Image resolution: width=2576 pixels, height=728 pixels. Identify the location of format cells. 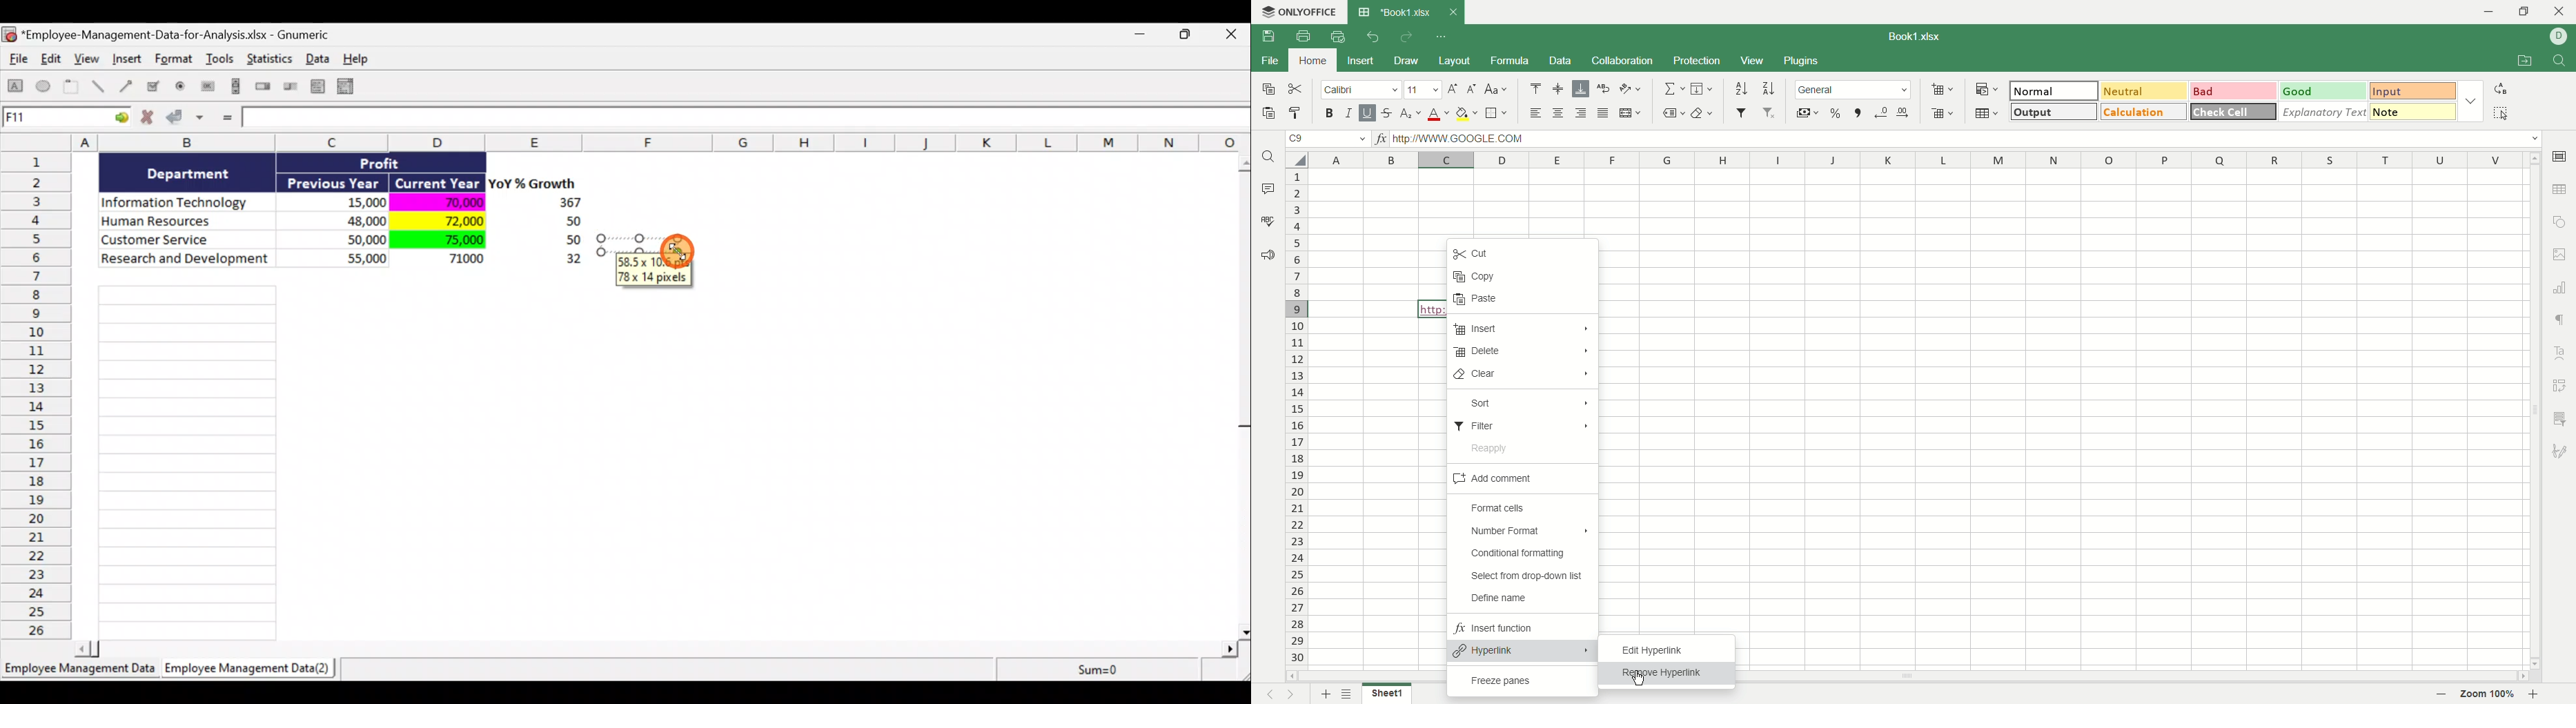
(1506, 506).